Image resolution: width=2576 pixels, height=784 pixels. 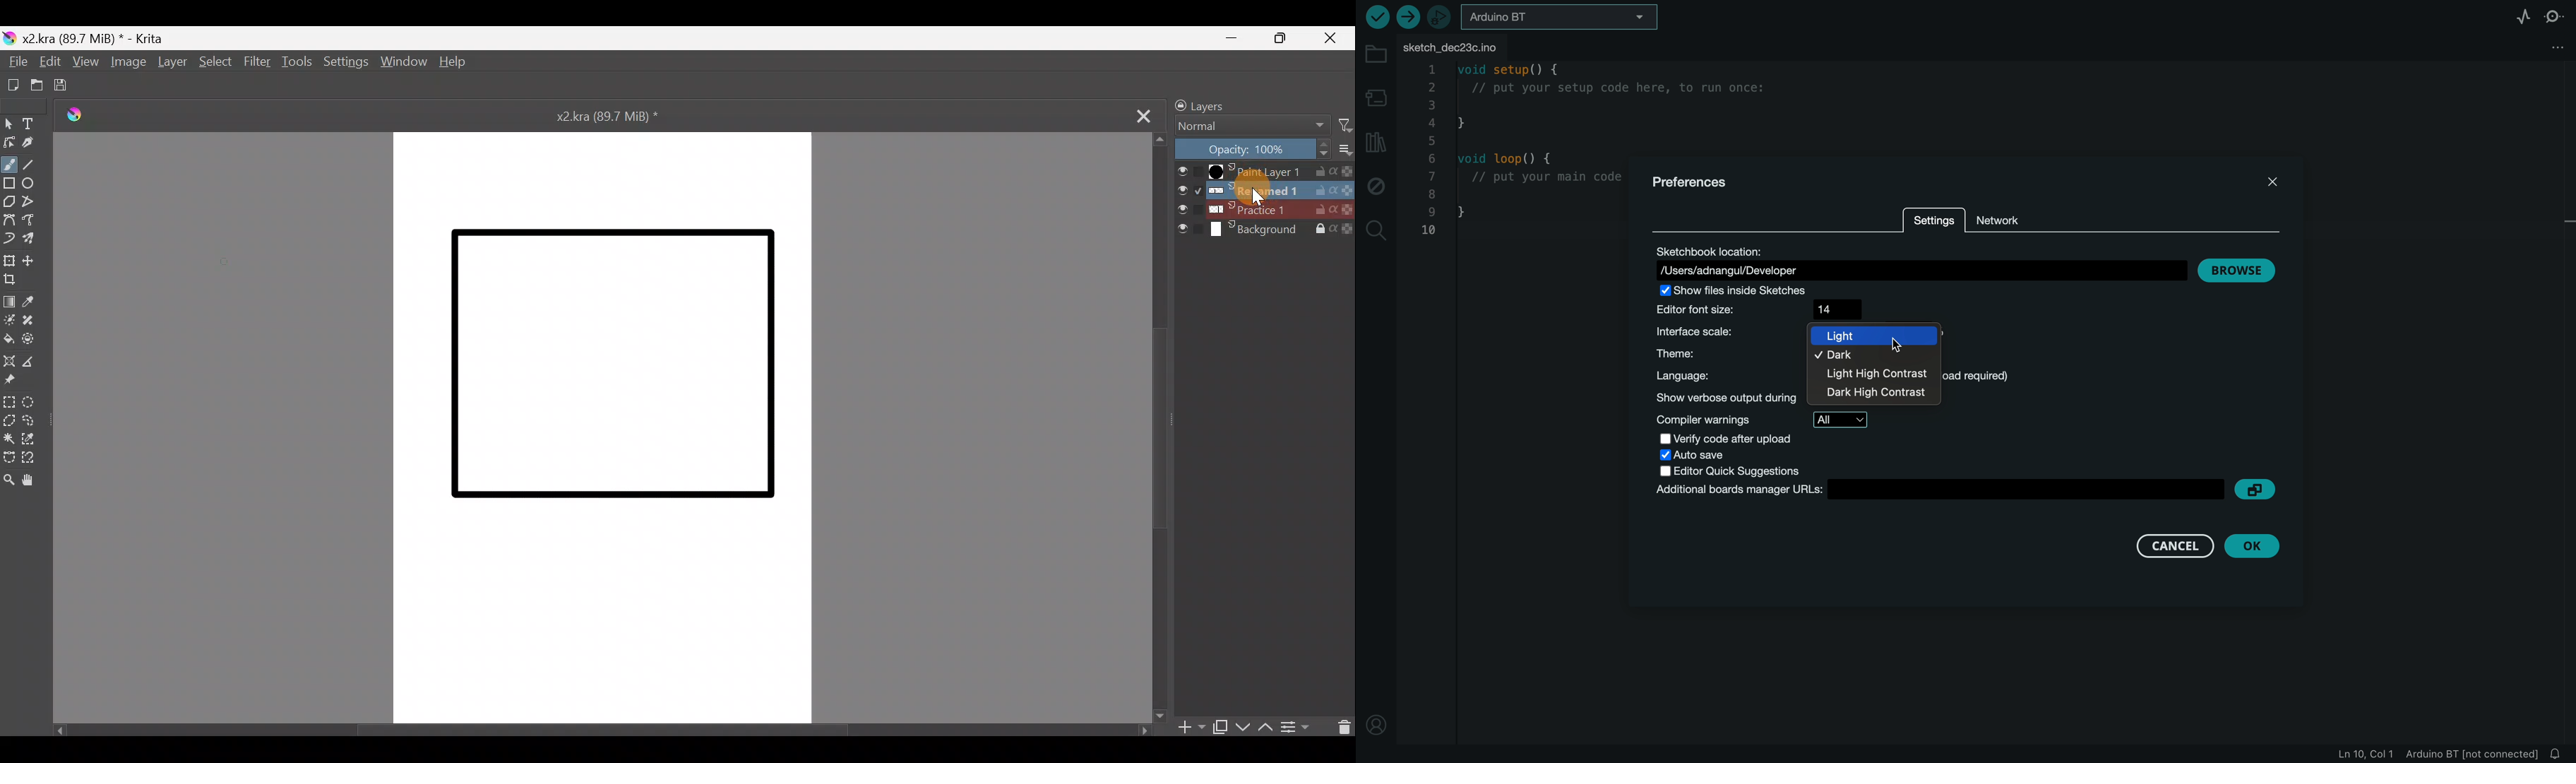 What do you see at coordinates (95, 37) in the screenshot?
I see `x2.kra (89.7 MiB) *` at bounding box center [95, 37].